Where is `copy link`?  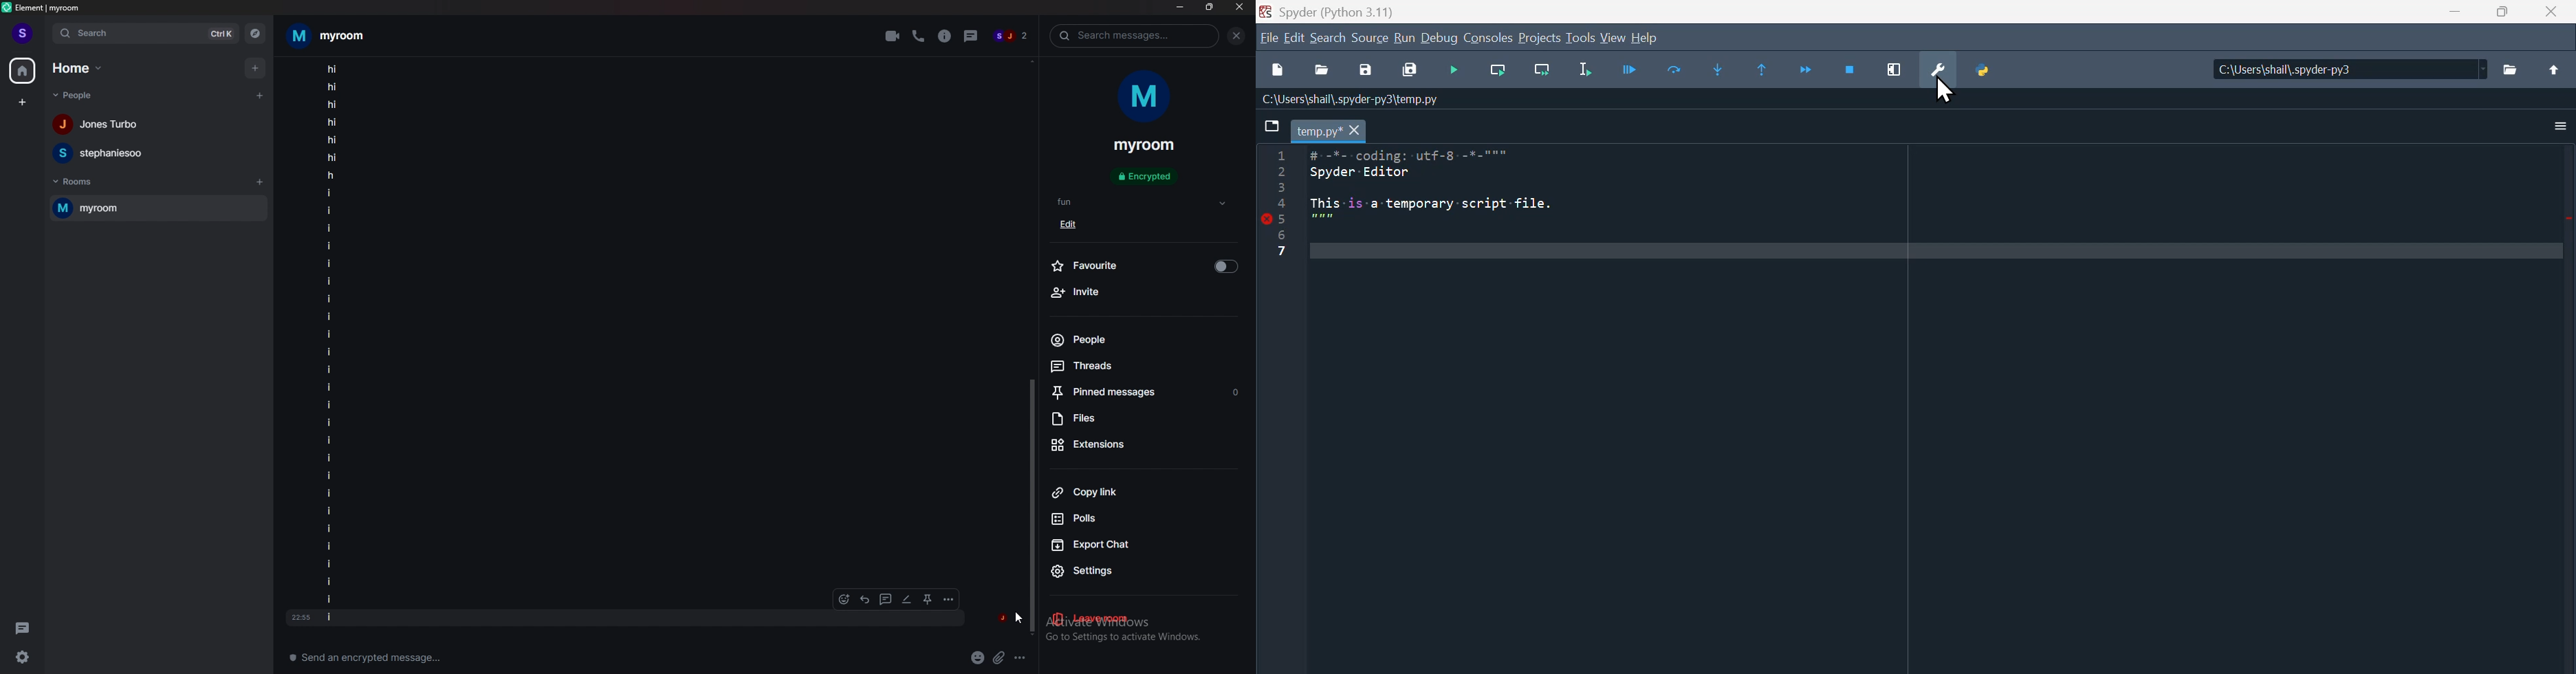 copy link is located at coordinates (1124, 493).